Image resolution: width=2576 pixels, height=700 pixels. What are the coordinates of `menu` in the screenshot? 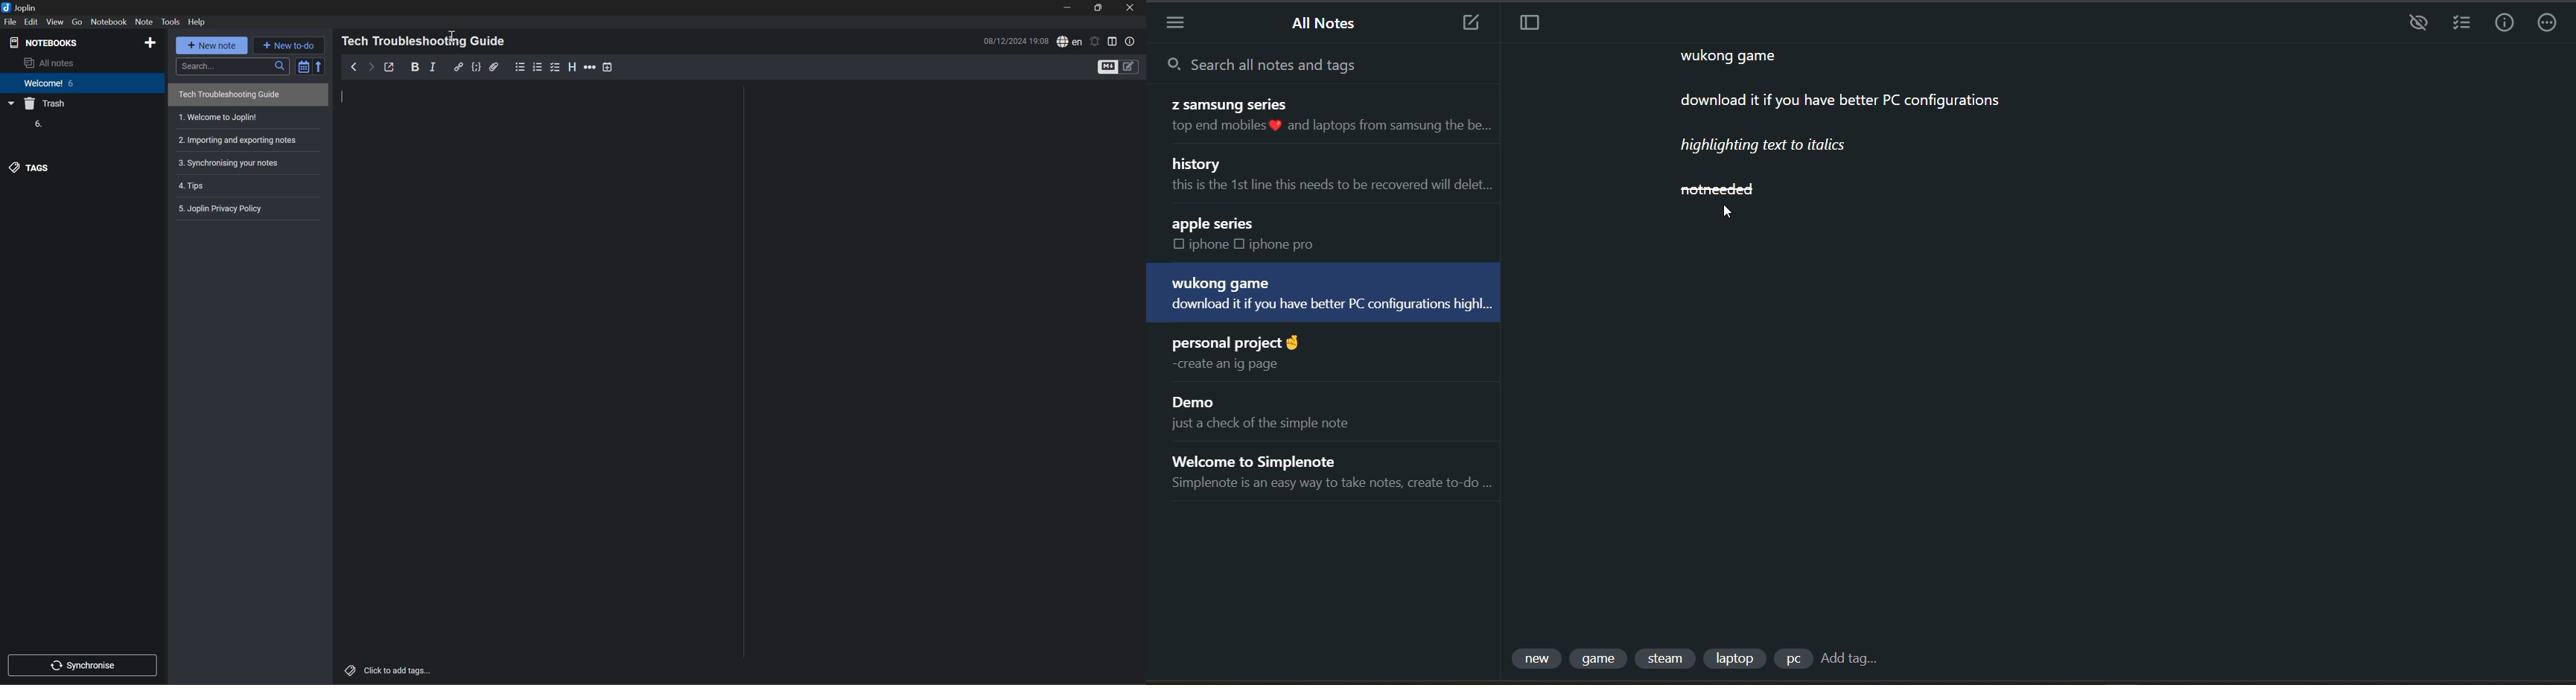 It's located at (1180, 22).